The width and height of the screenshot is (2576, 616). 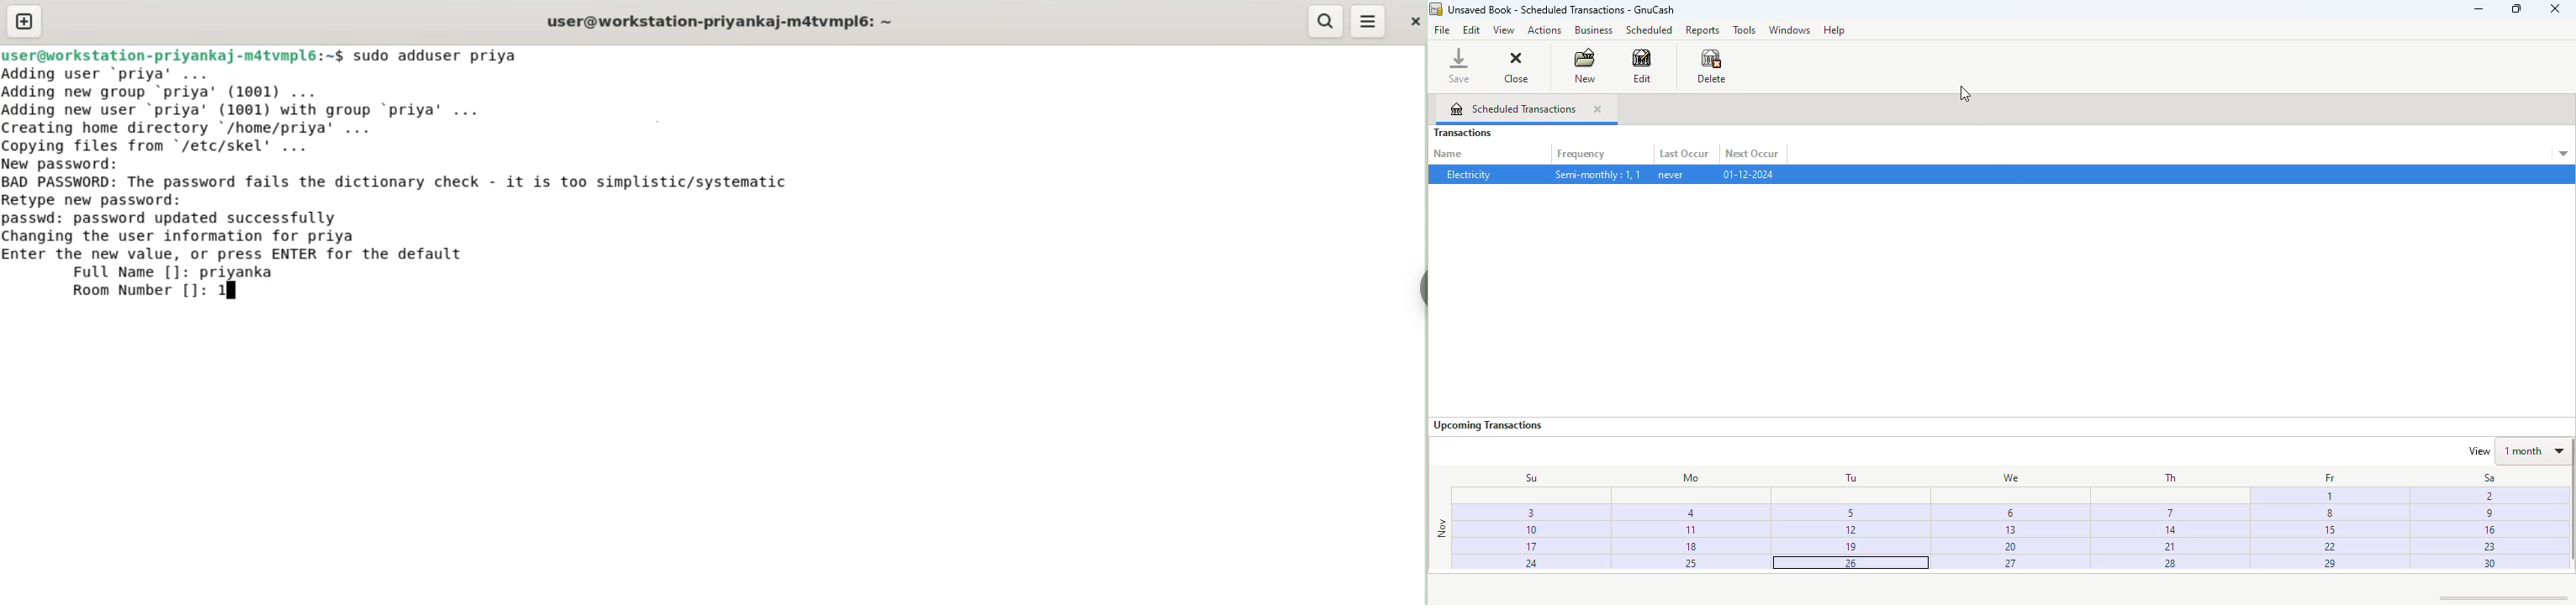 What do you see at coordinates (2488, 530) in the screenshot?
I see `16` at bounding box center [2488, 530].